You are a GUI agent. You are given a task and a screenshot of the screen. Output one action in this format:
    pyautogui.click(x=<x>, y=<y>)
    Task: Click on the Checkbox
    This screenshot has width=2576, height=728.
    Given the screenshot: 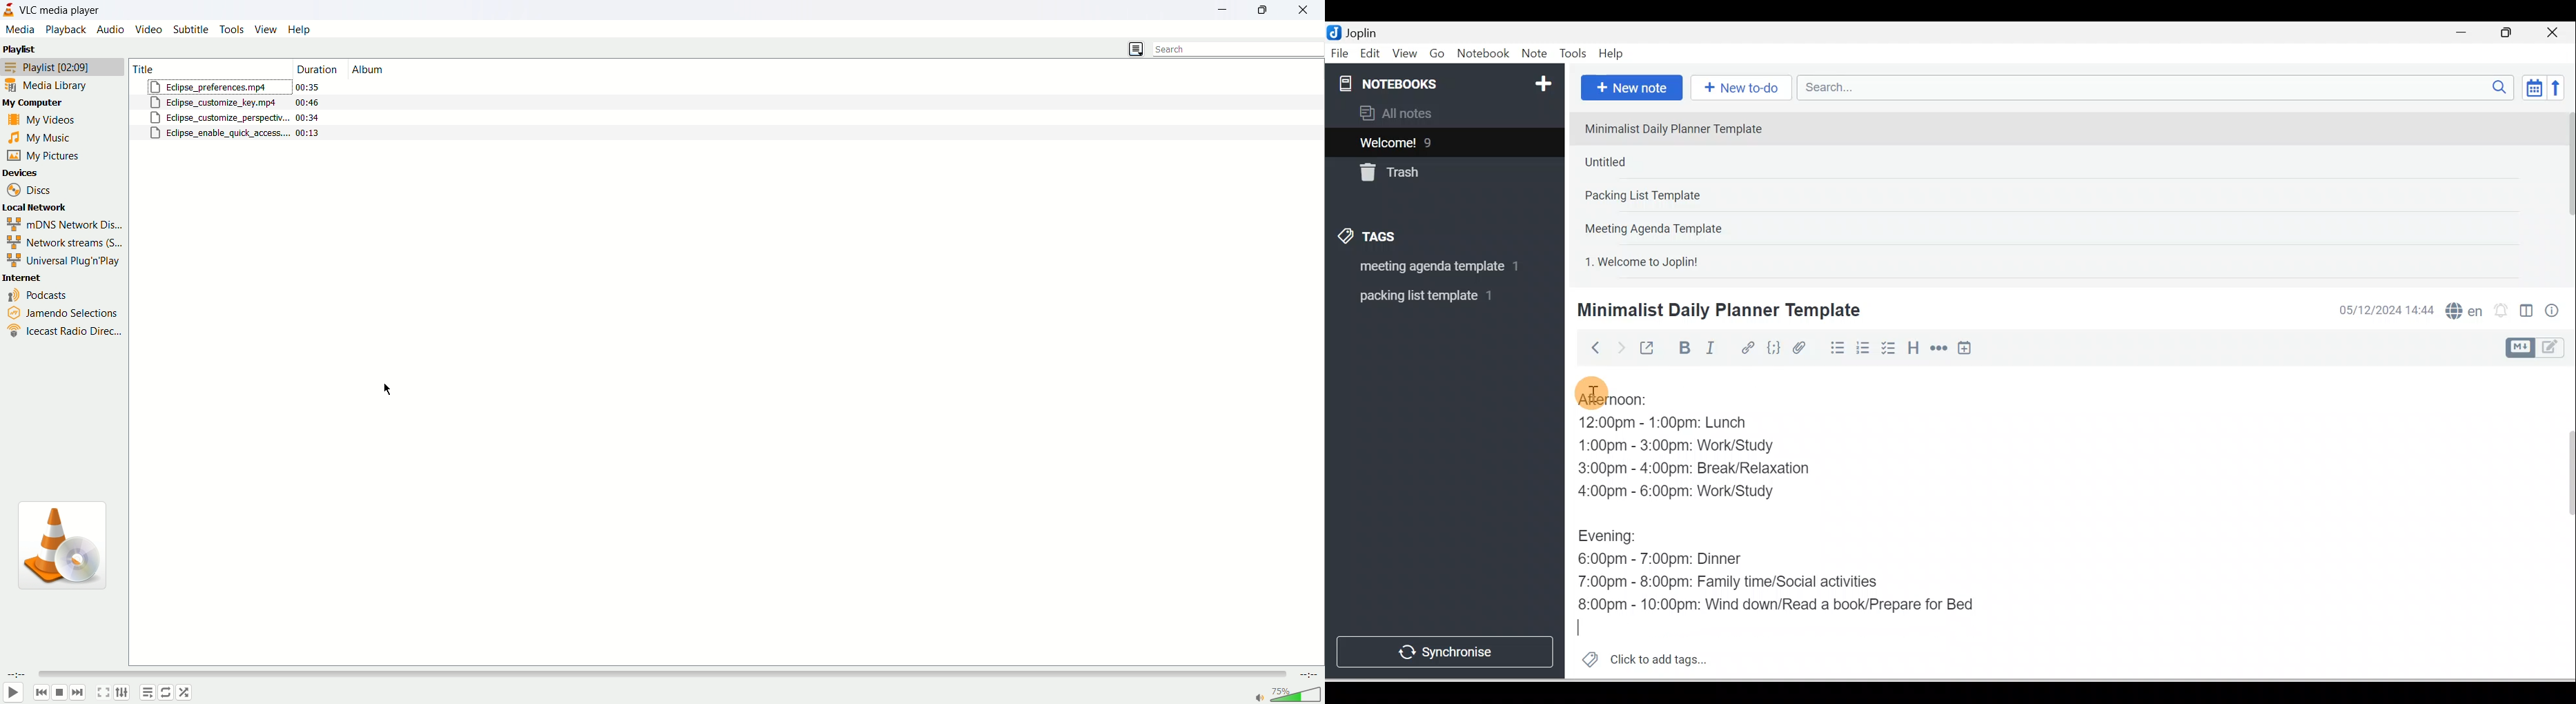 What is the action you would take?
    pyautogui.click(x=1887, y=348)
    